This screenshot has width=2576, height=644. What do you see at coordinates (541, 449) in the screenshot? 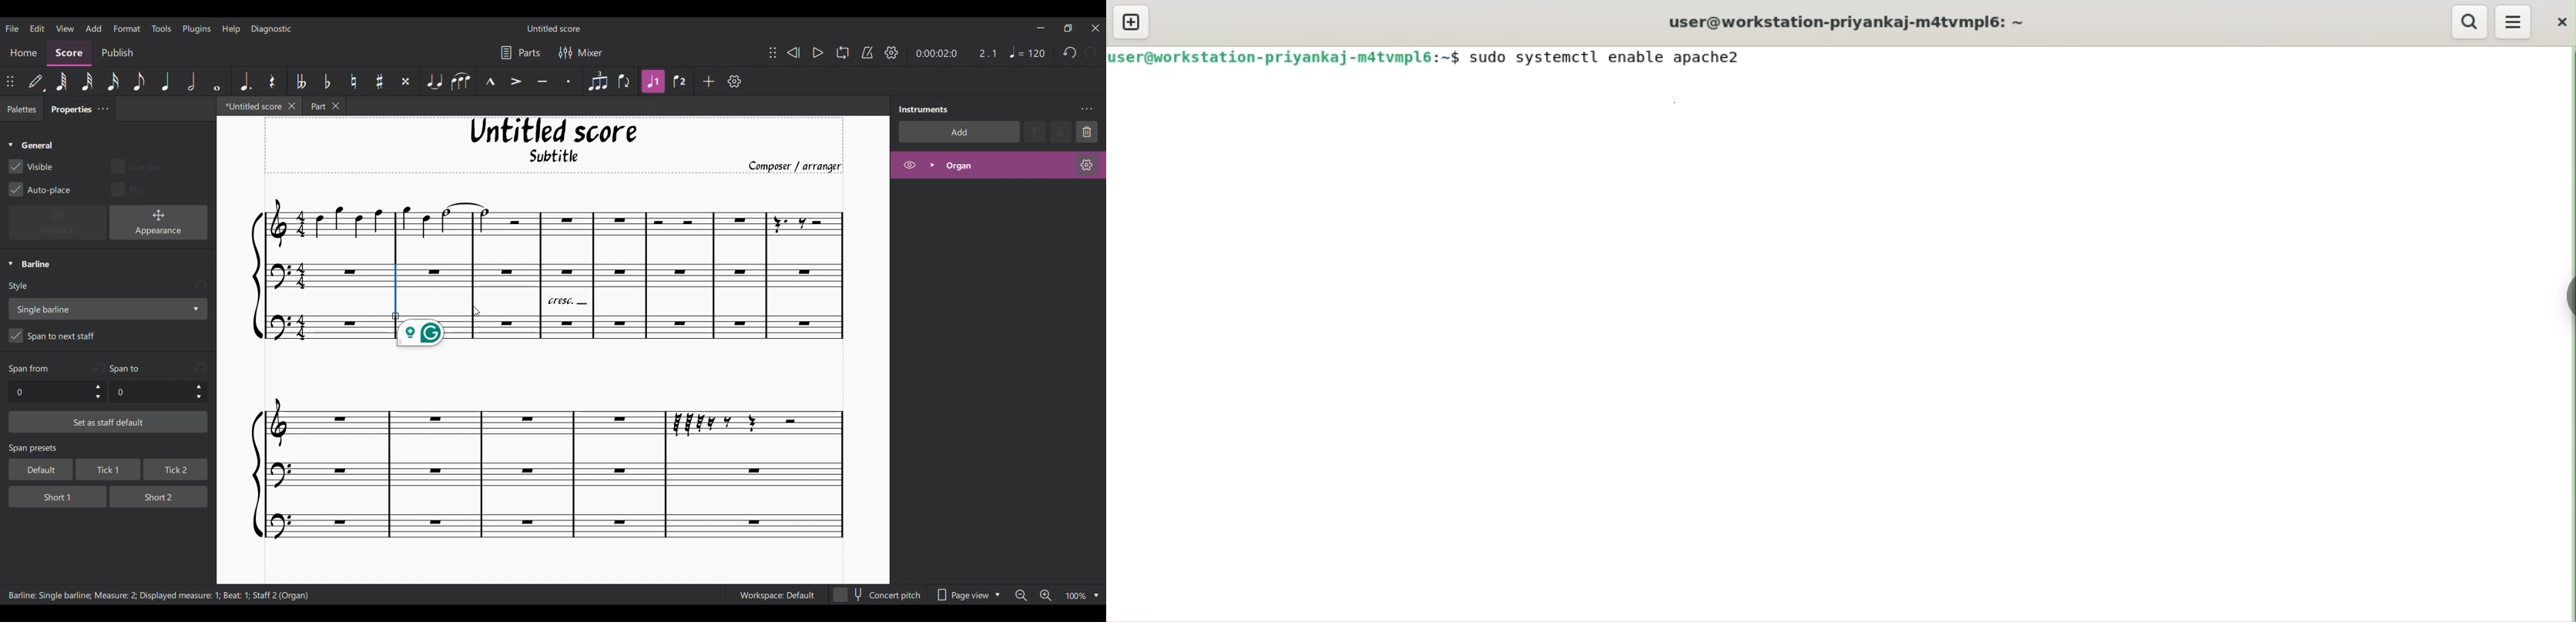
I see `Current score` at bounding box center [541, 449].